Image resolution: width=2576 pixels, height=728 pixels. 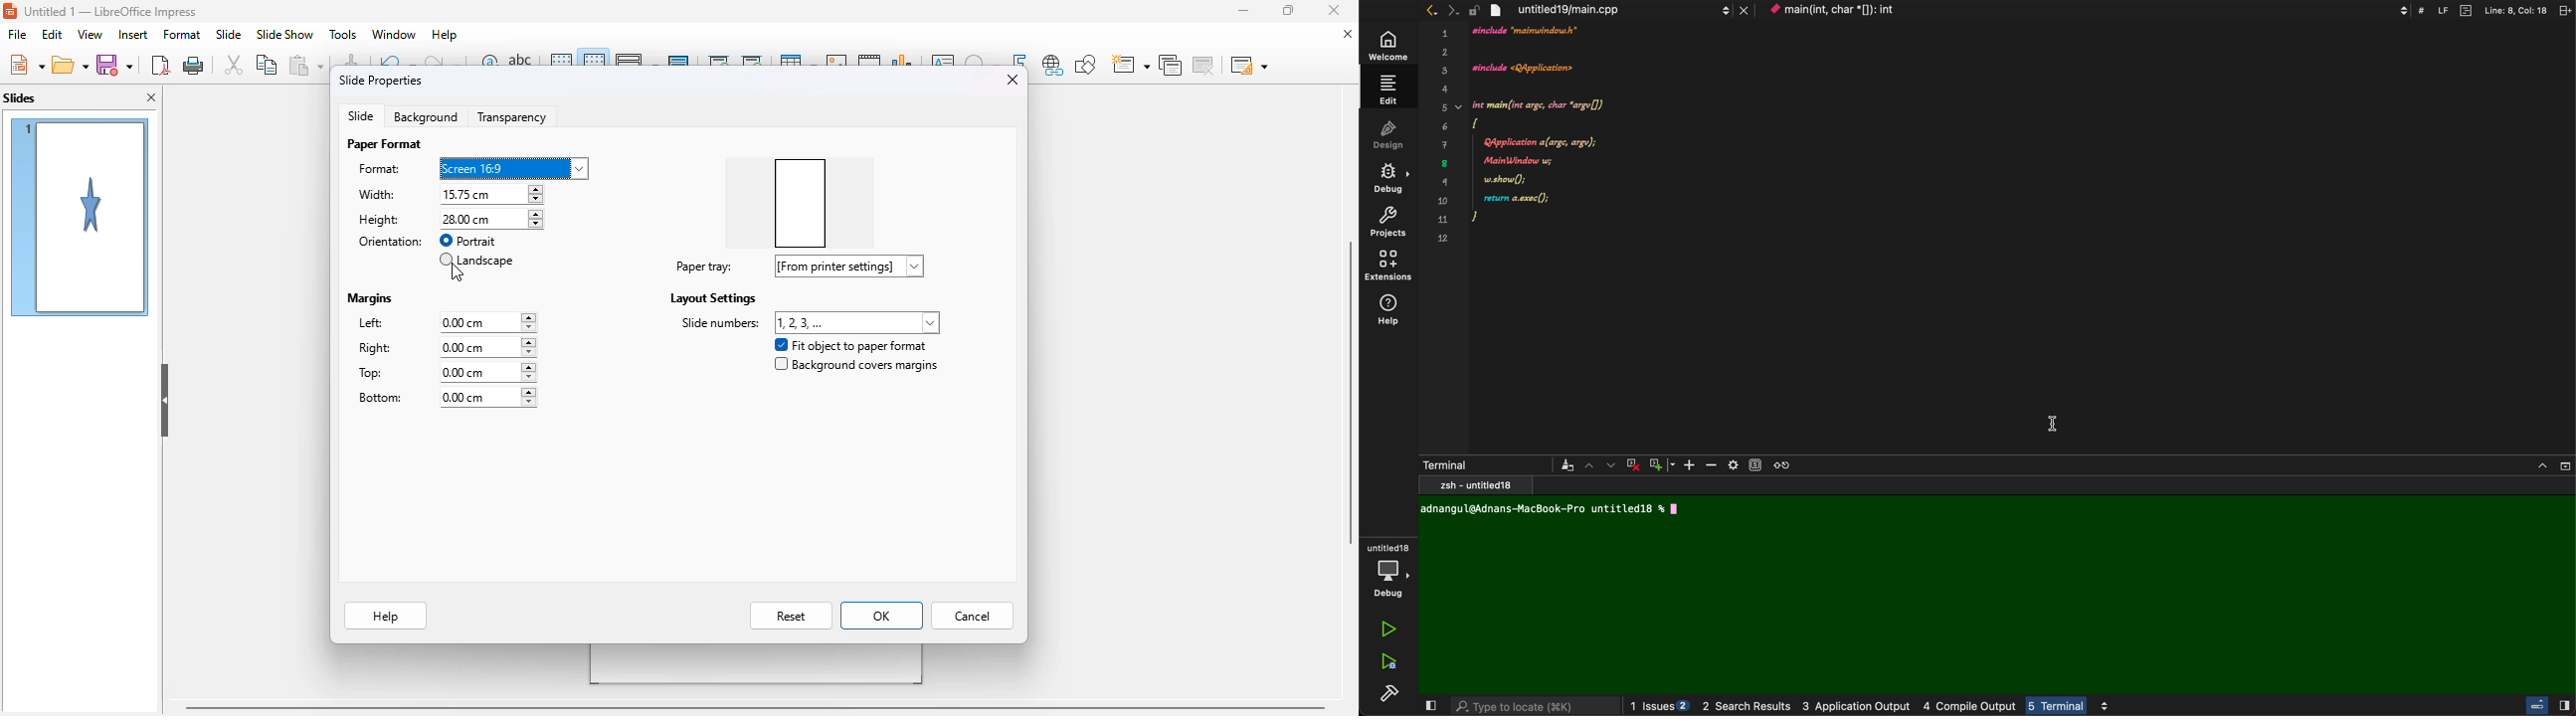 I want to click on show draw functions, so click(x=1085, y=65).